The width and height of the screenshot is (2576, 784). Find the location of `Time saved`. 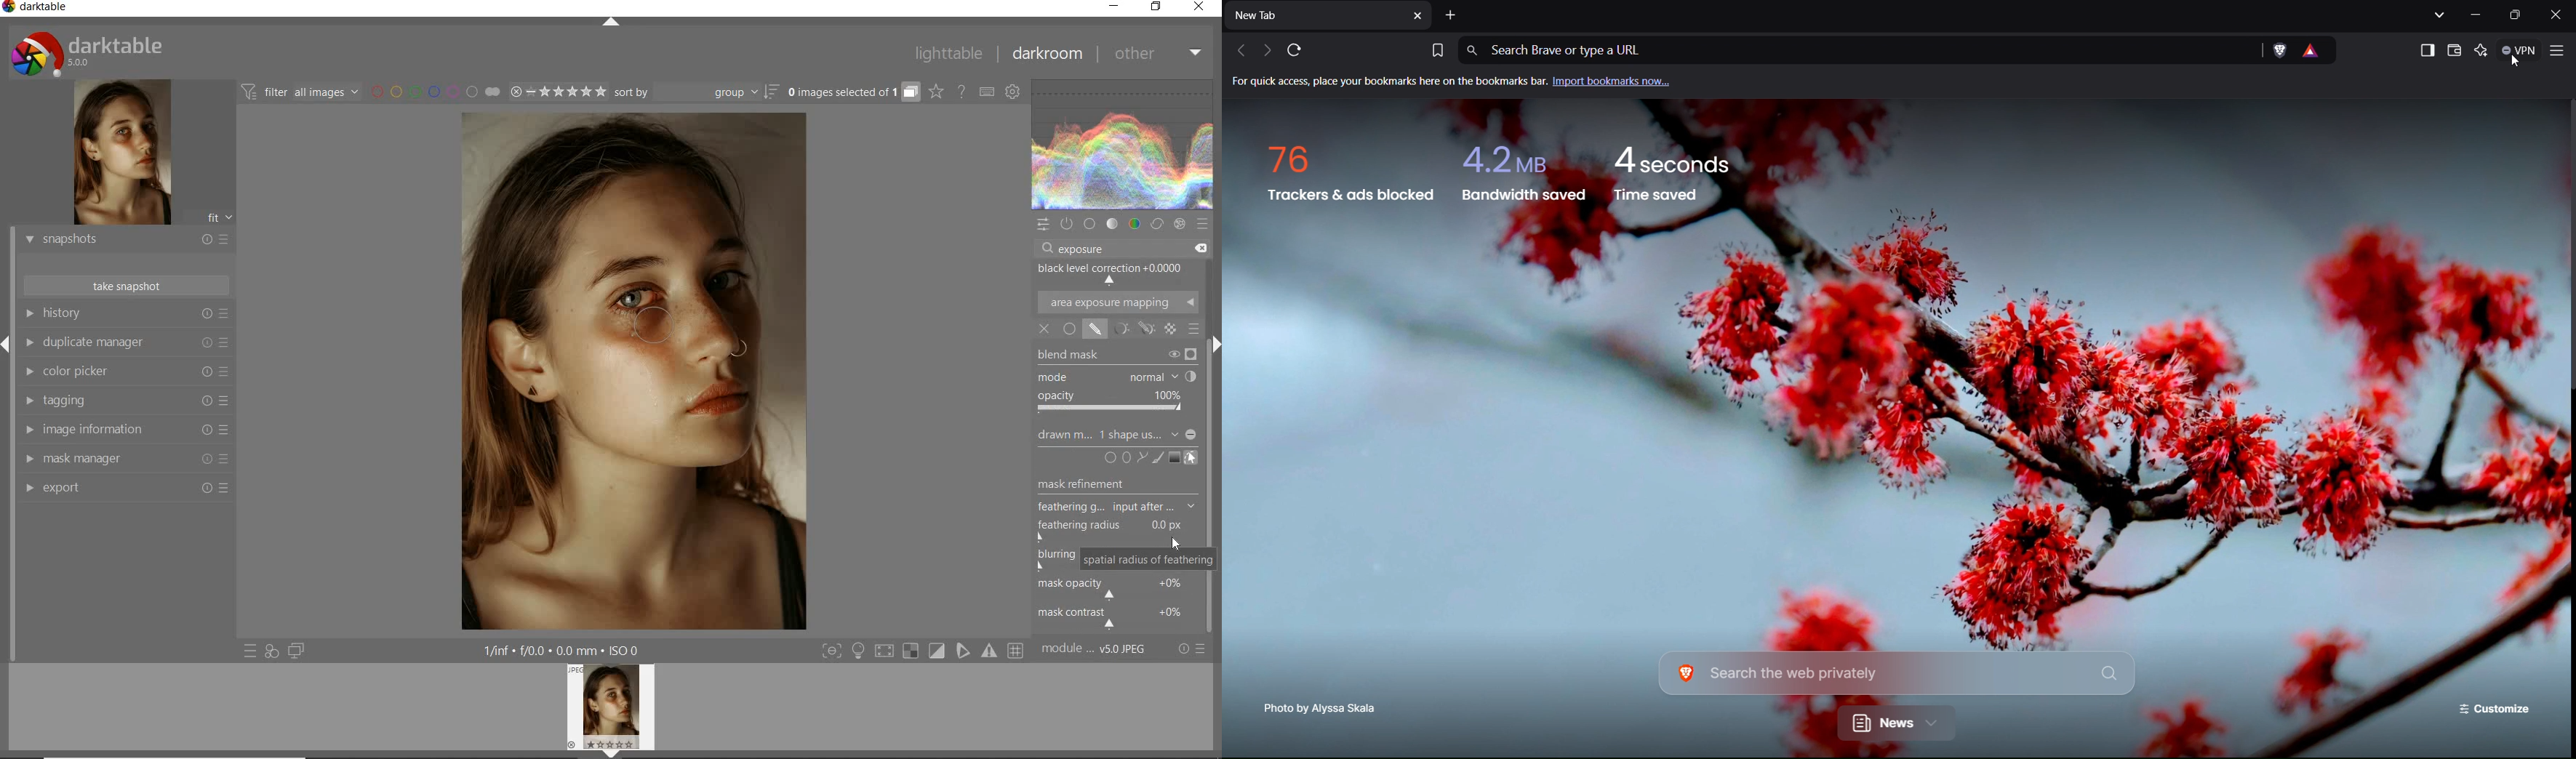

Time saved is located at coordinates (1673, 176).